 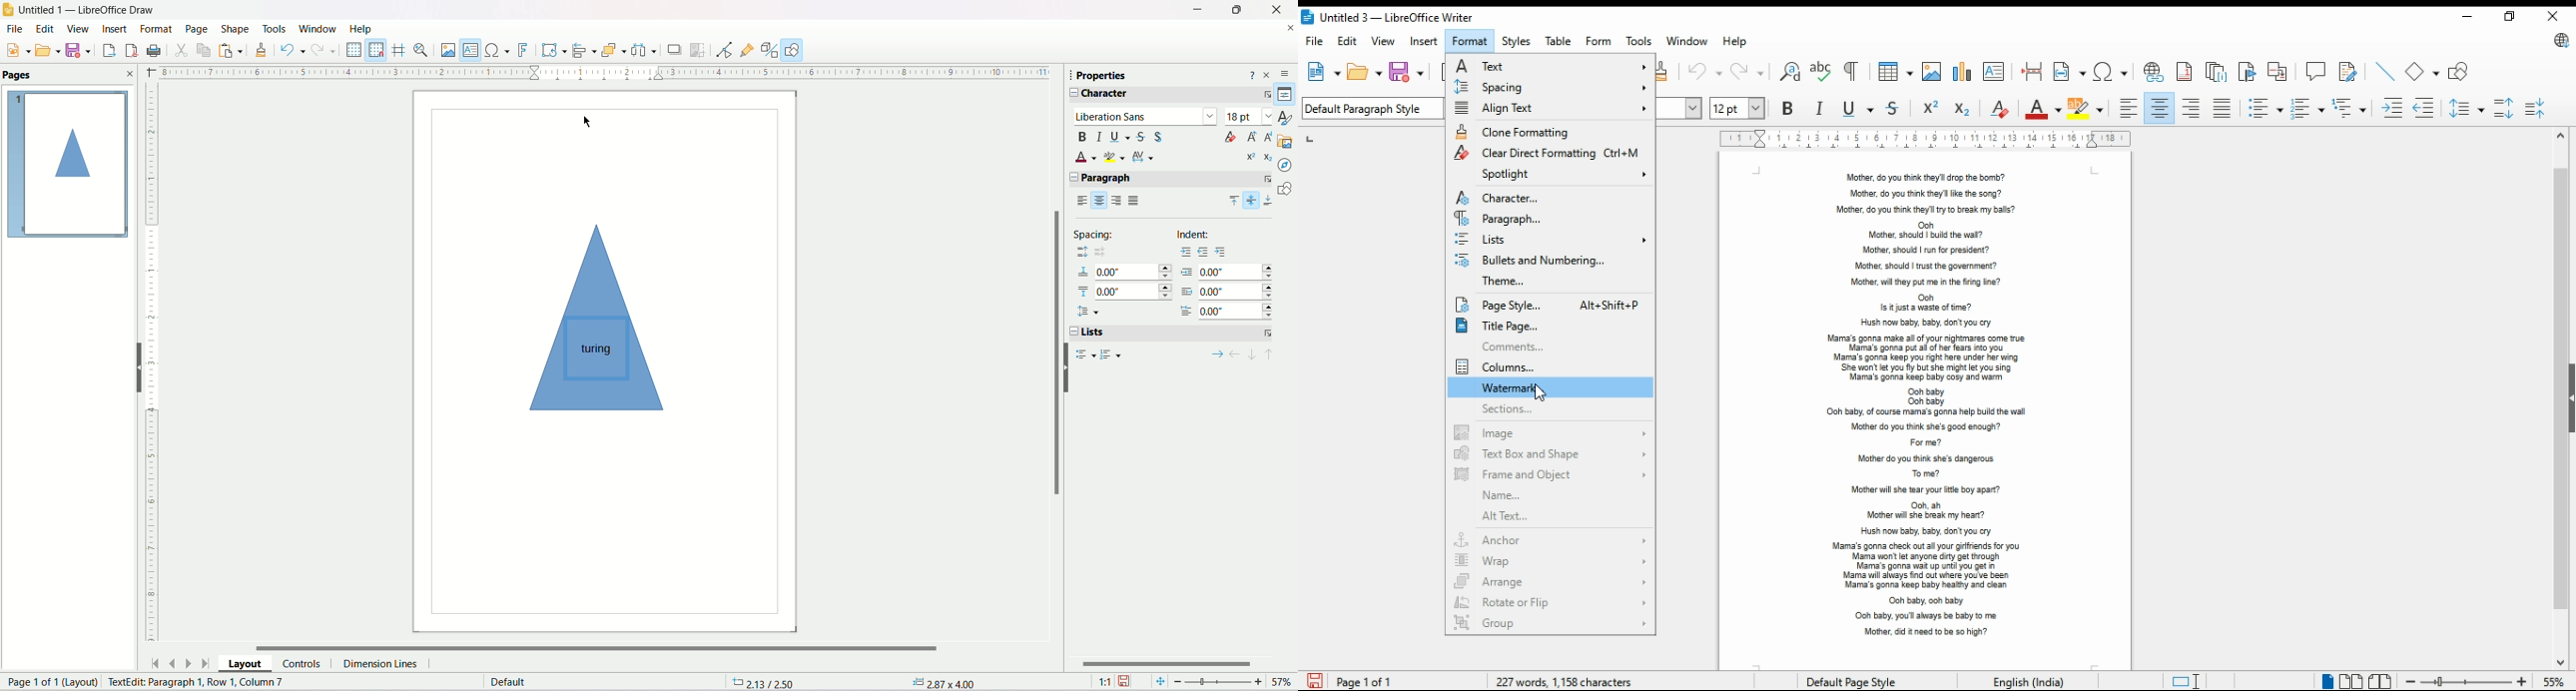 I want to click on cursor, so click(x=1540, y=395).